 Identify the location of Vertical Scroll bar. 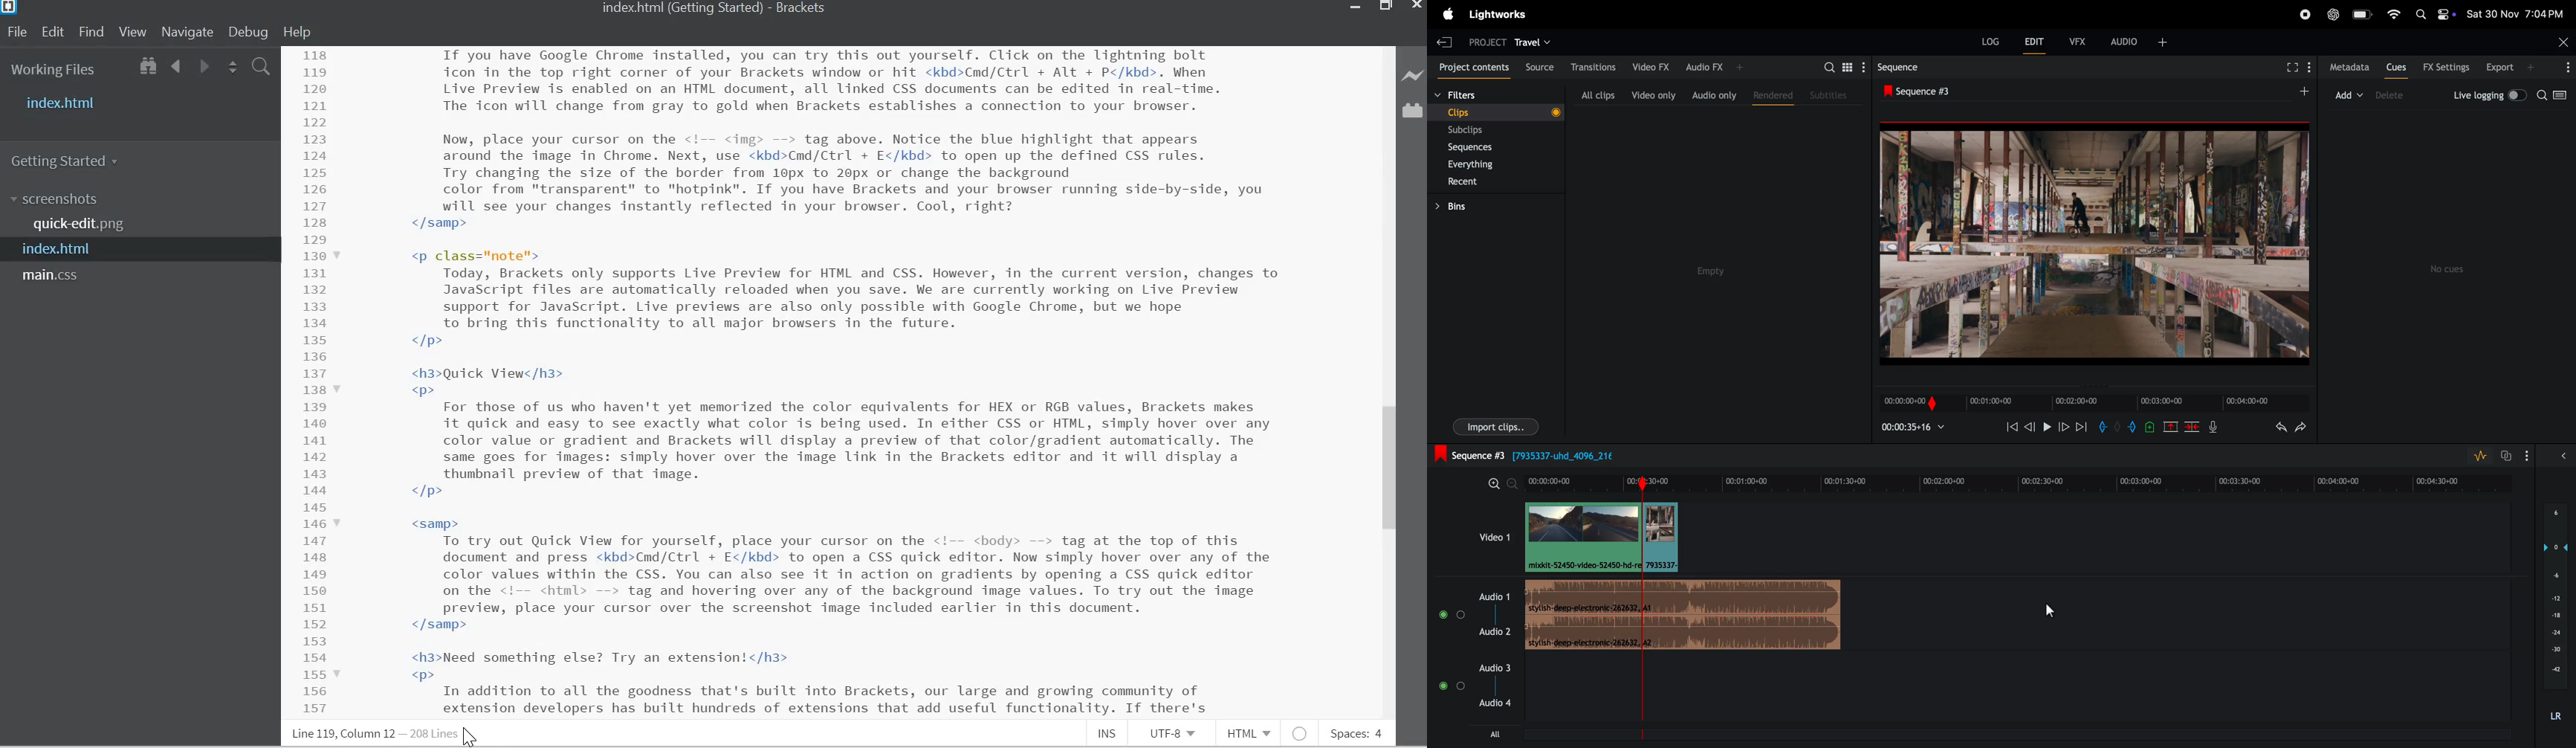
(1389, 467).